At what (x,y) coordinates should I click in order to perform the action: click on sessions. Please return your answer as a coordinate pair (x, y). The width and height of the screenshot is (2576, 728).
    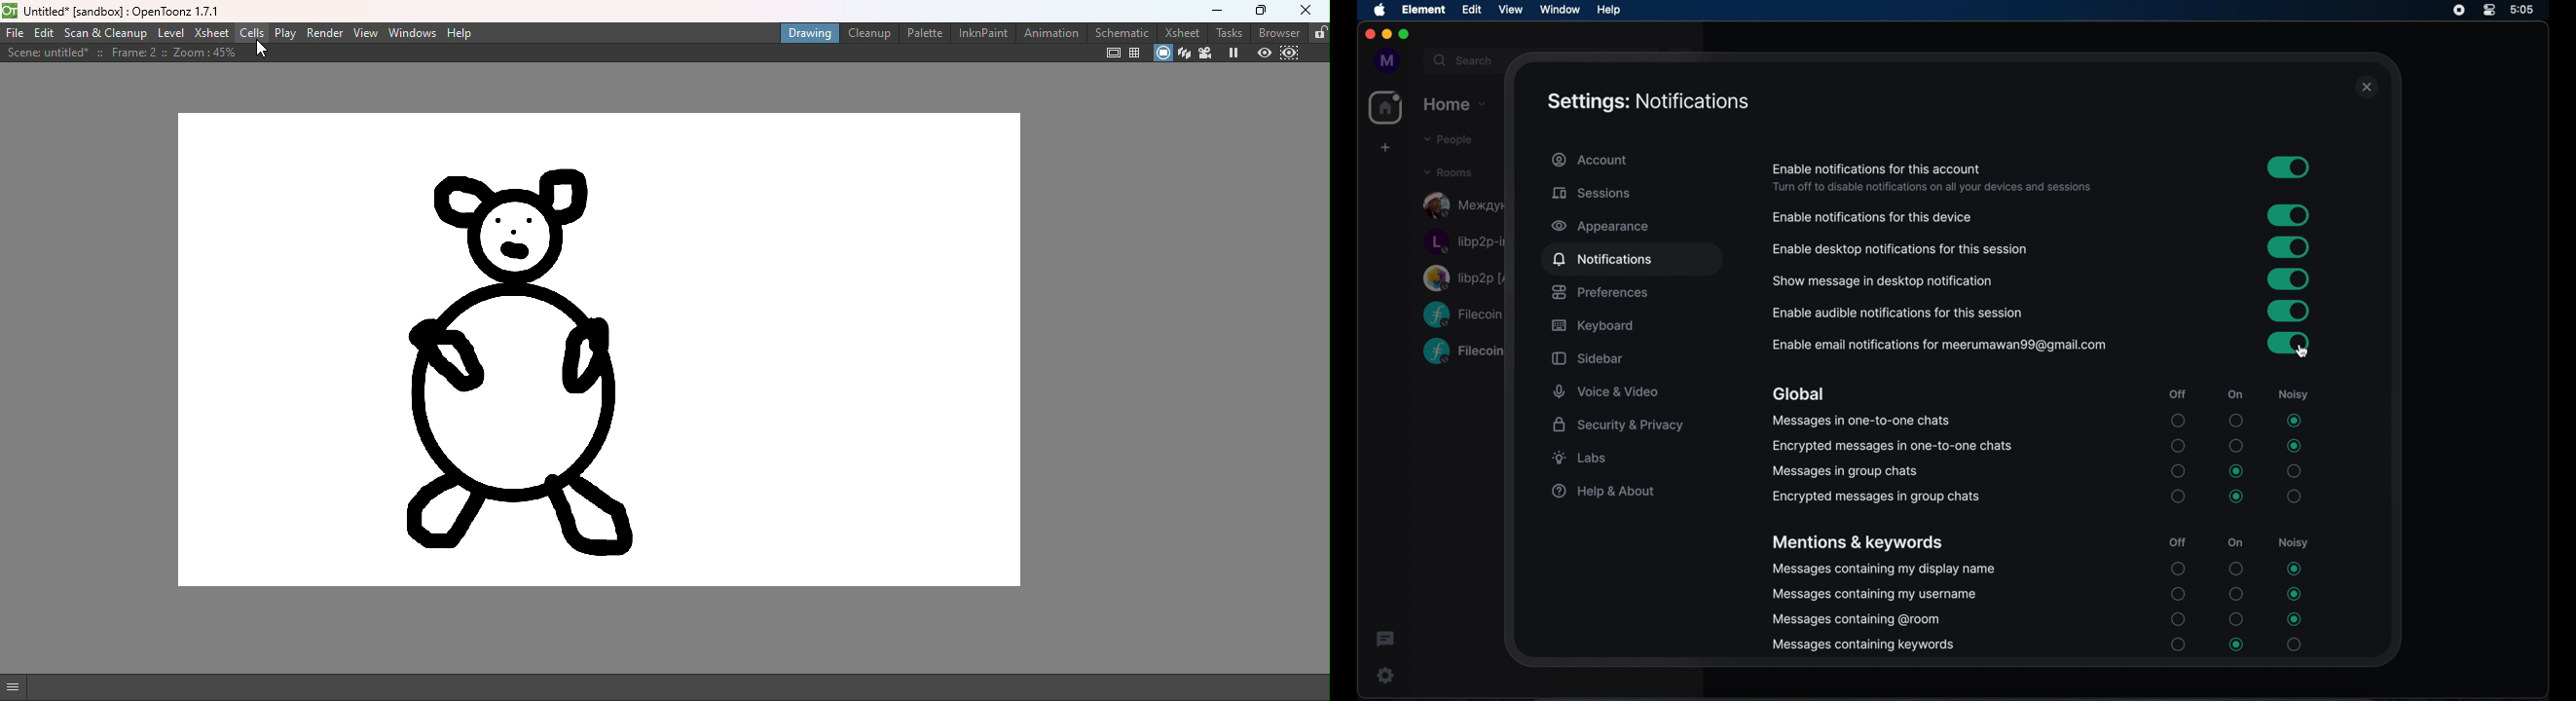
    Looking at the image, I should click on (1591, 193).